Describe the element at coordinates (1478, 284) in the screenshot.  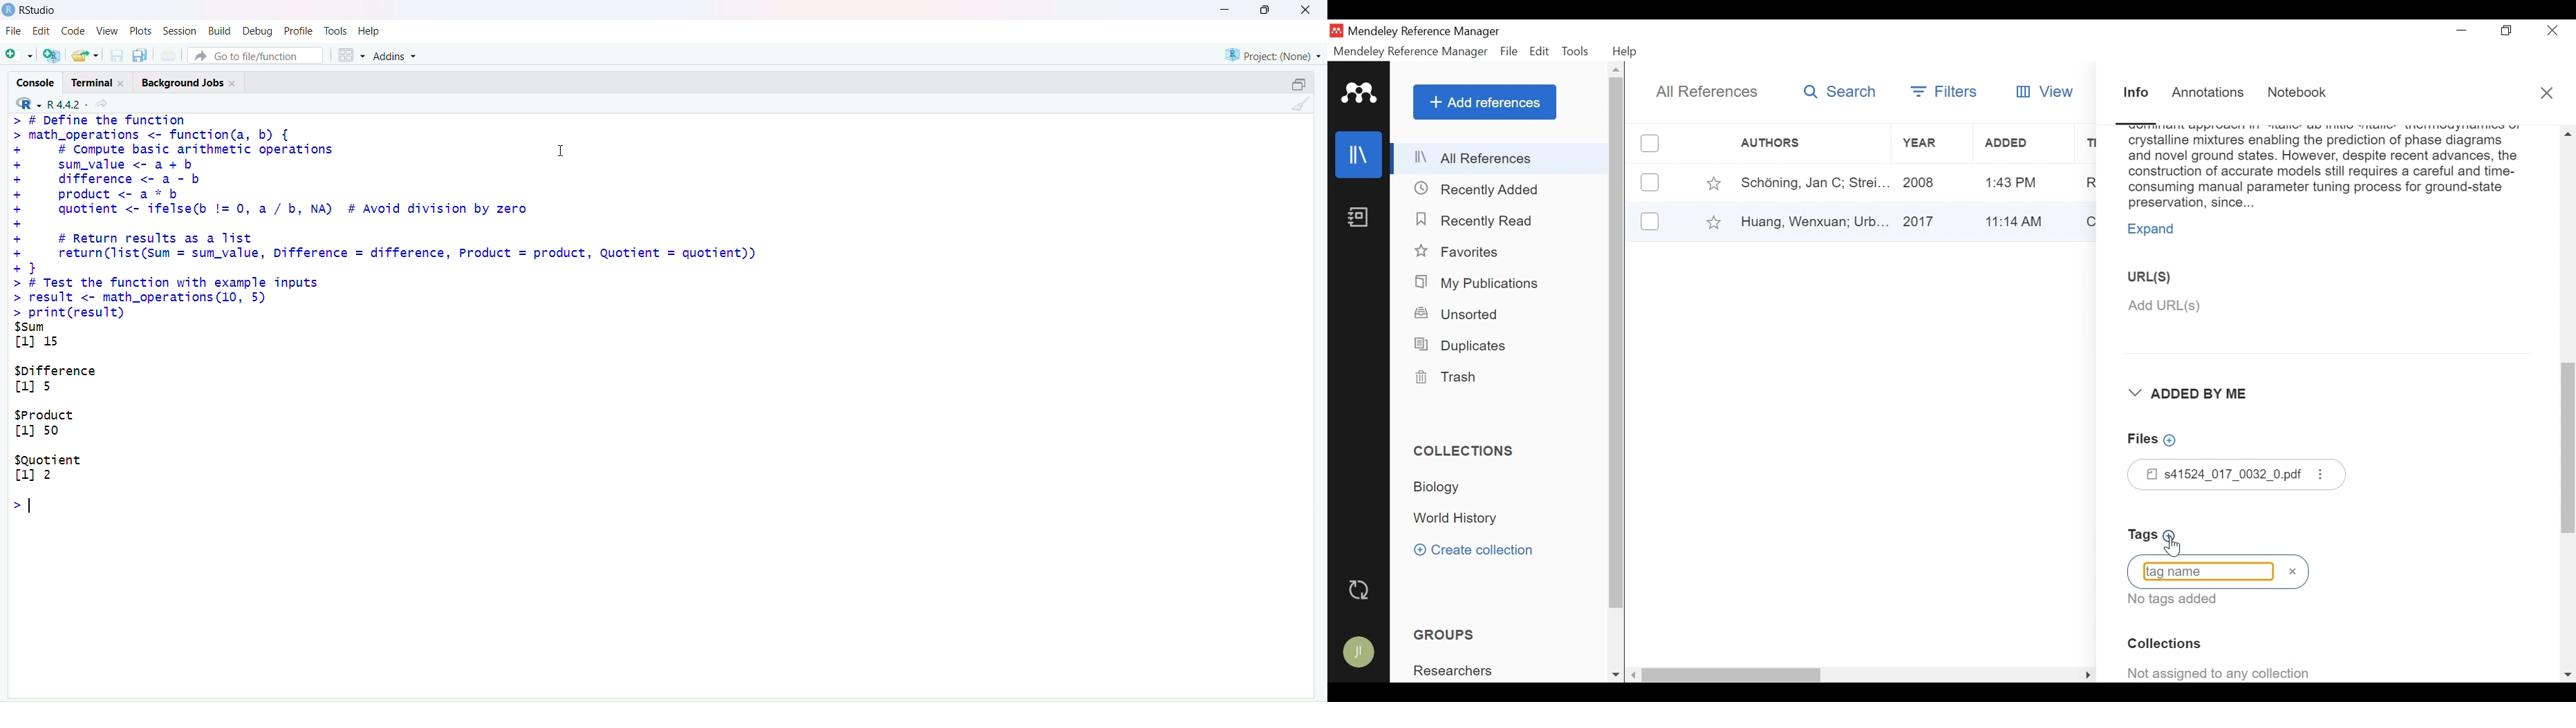
I see `My Publications` at that location.